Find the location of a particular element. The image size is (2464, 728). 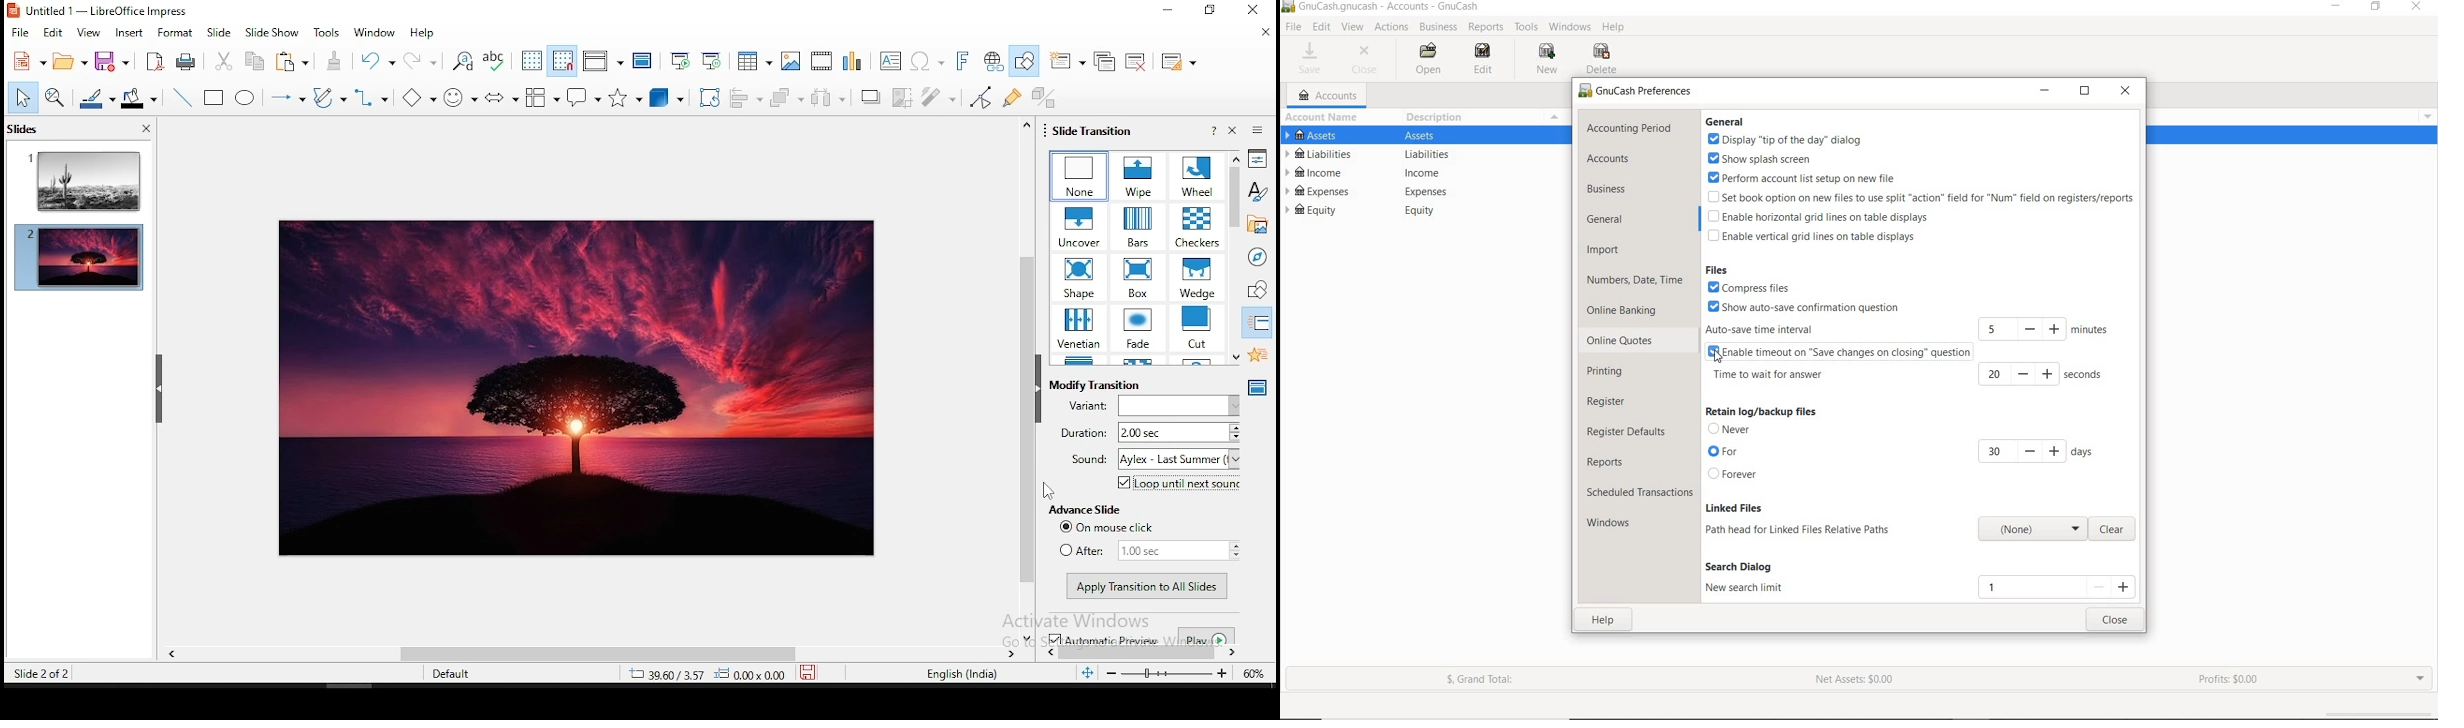

OPEN is located at coordinates (1434, 59).